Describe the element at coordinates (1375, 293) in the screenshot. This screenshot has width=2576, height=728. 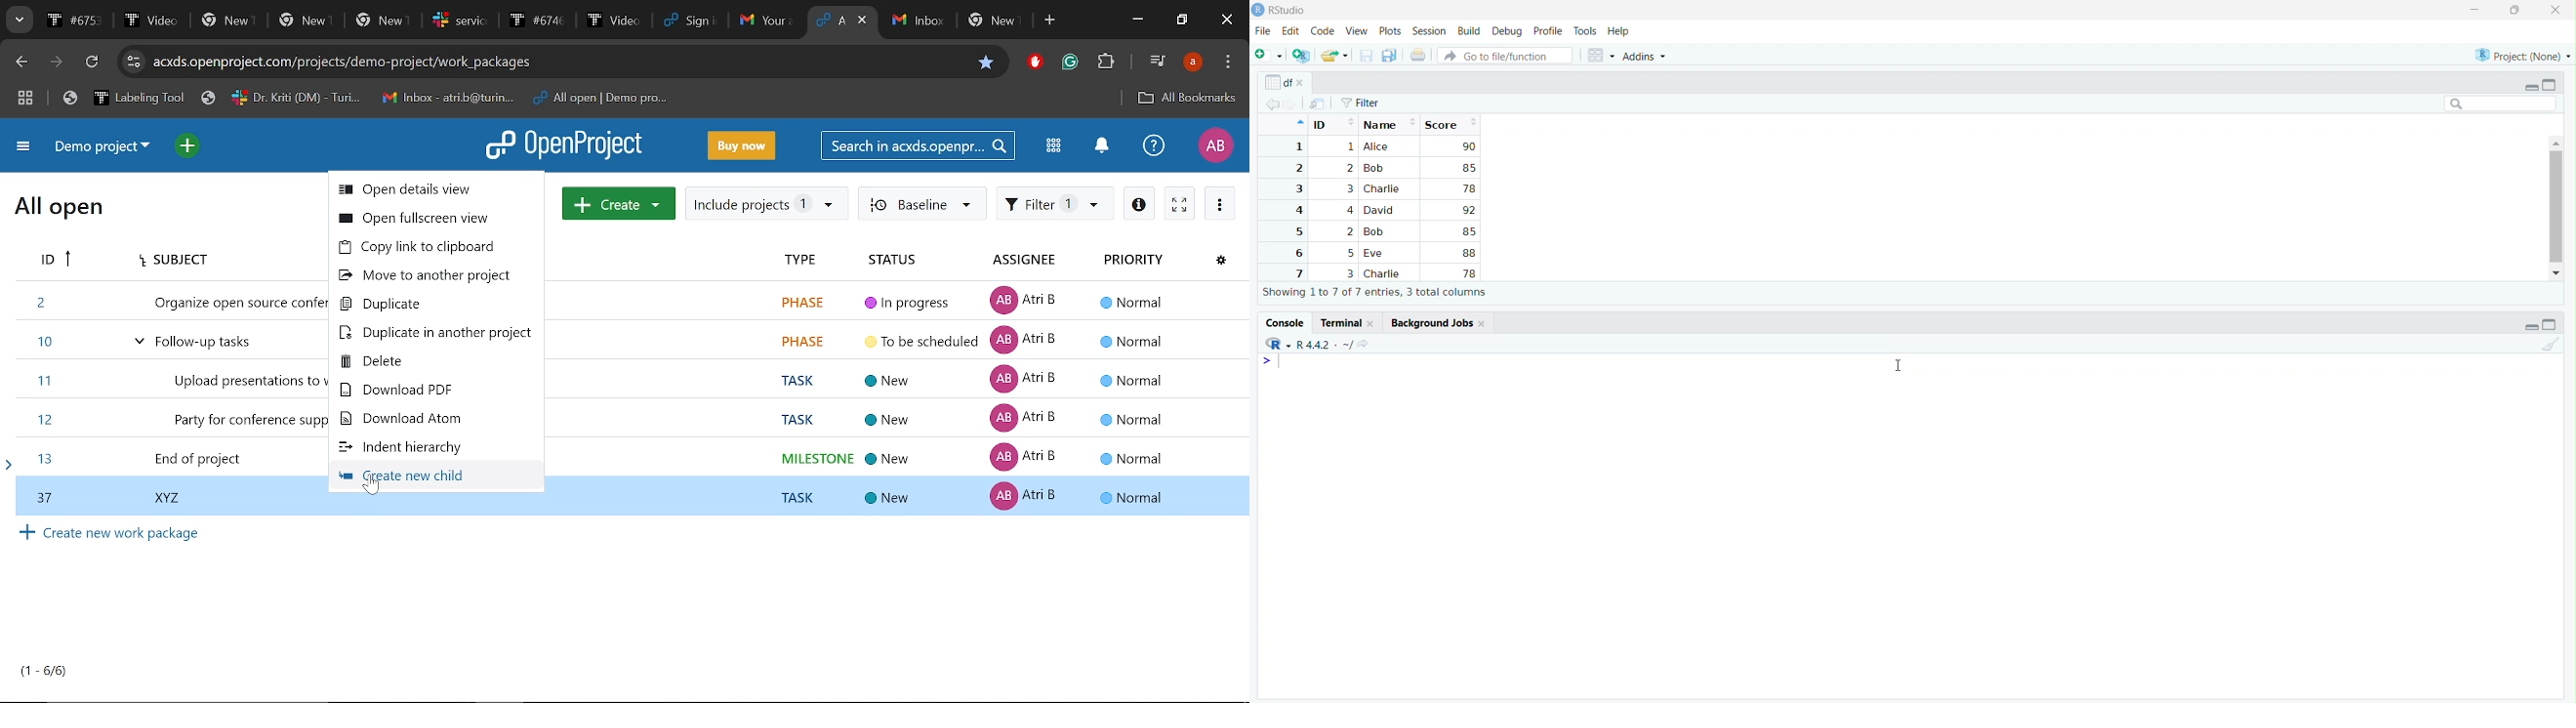
I see `Showing 1 to 7 of 7 entries, 3 total columns` at that location.